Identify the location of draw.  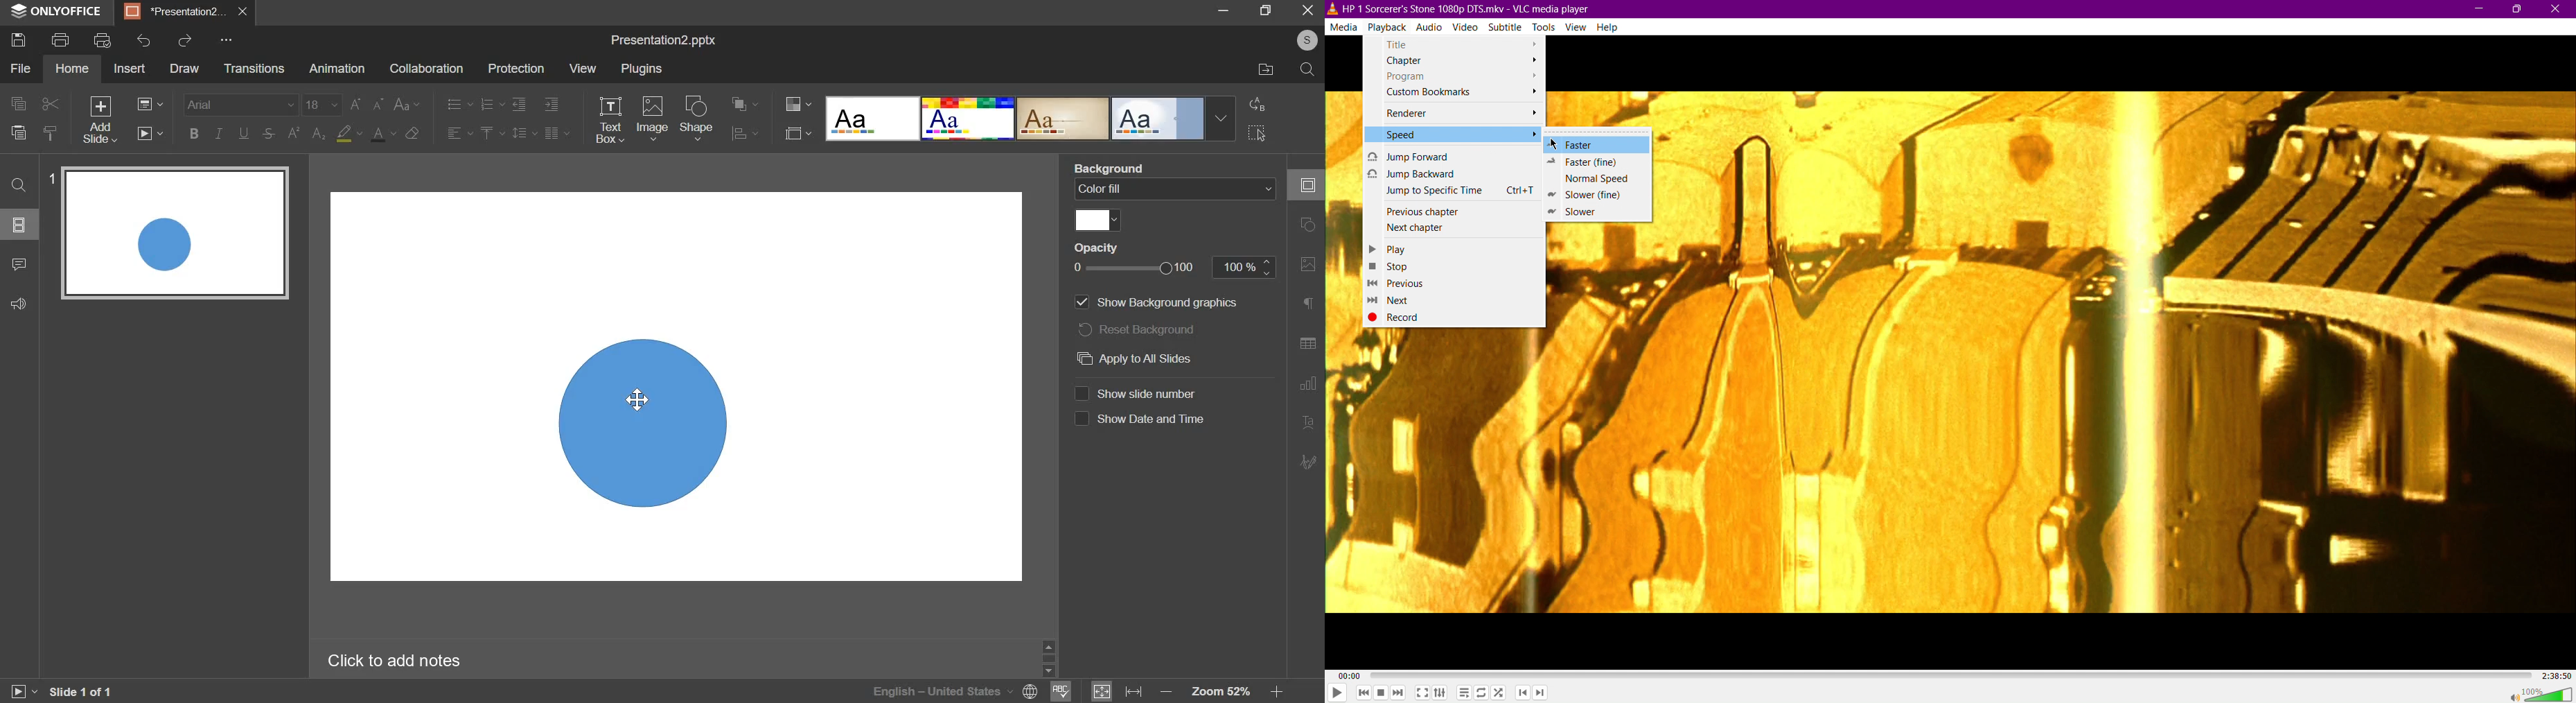
(186, 69).